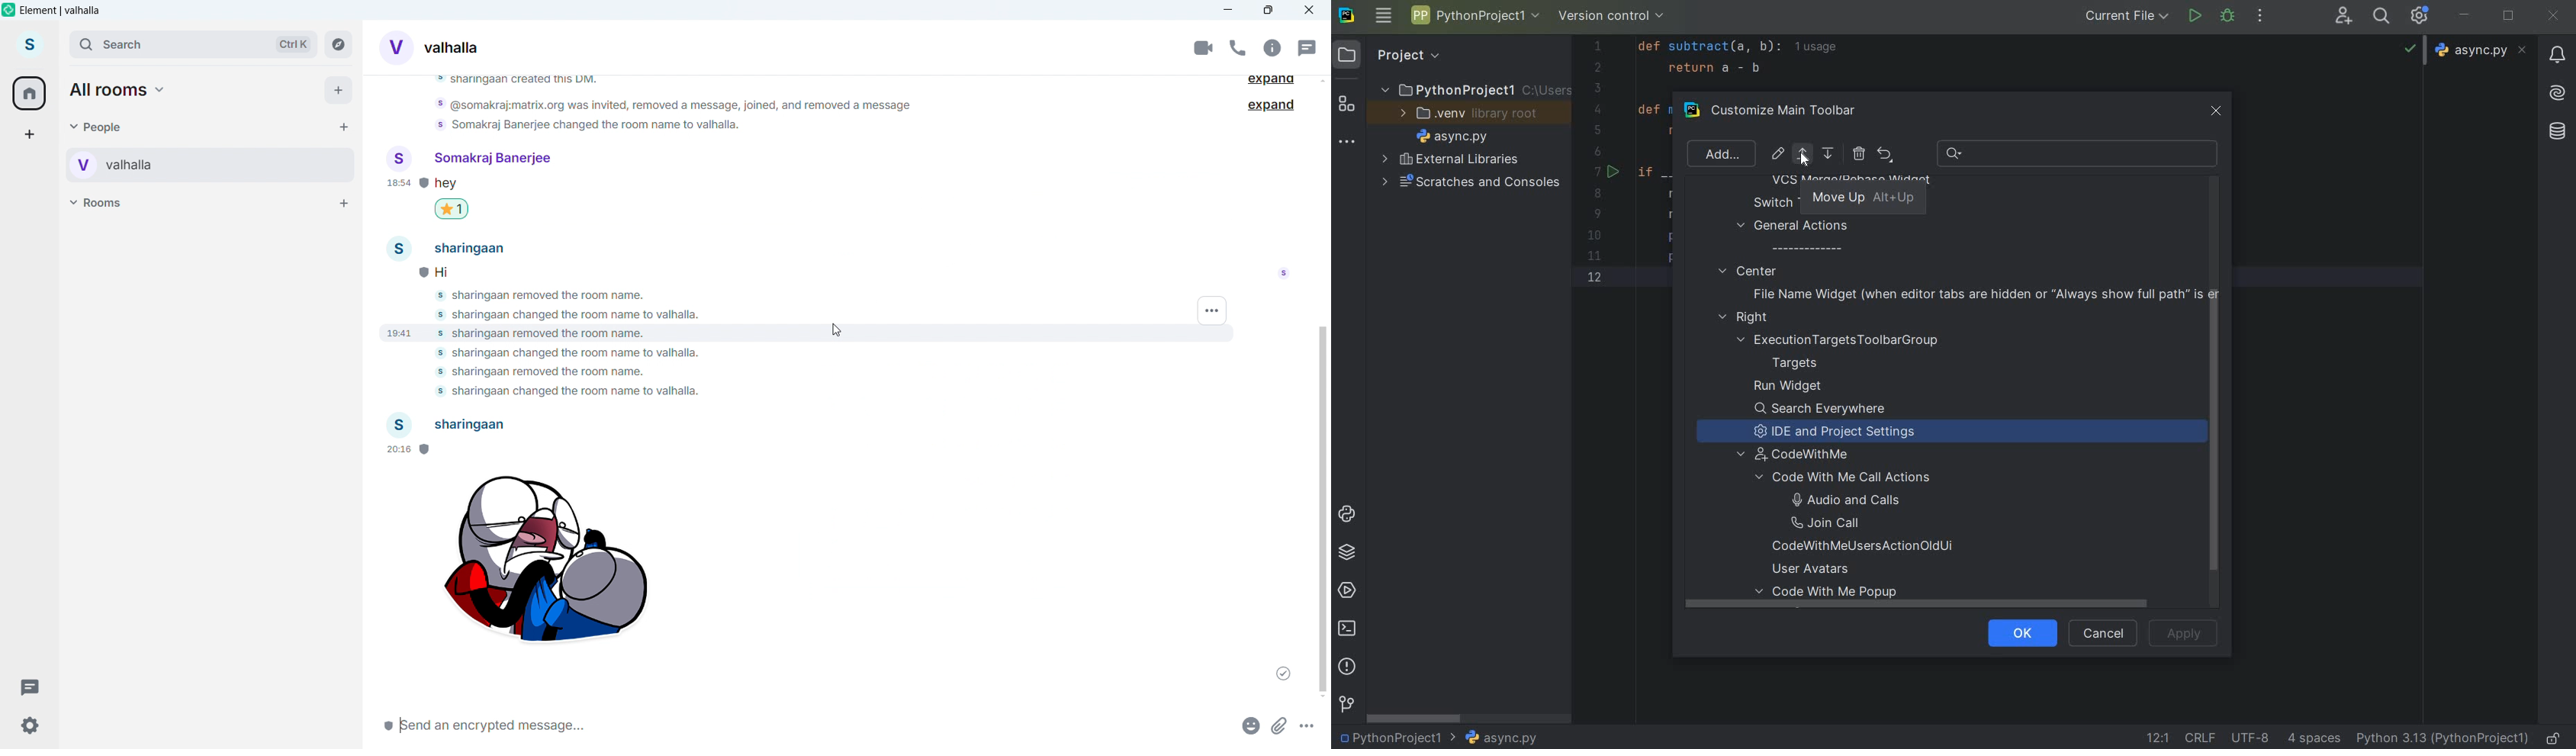 The height and width of the screenshot is (756, 2576). I want to click on Message sent, so click(1285, 673).